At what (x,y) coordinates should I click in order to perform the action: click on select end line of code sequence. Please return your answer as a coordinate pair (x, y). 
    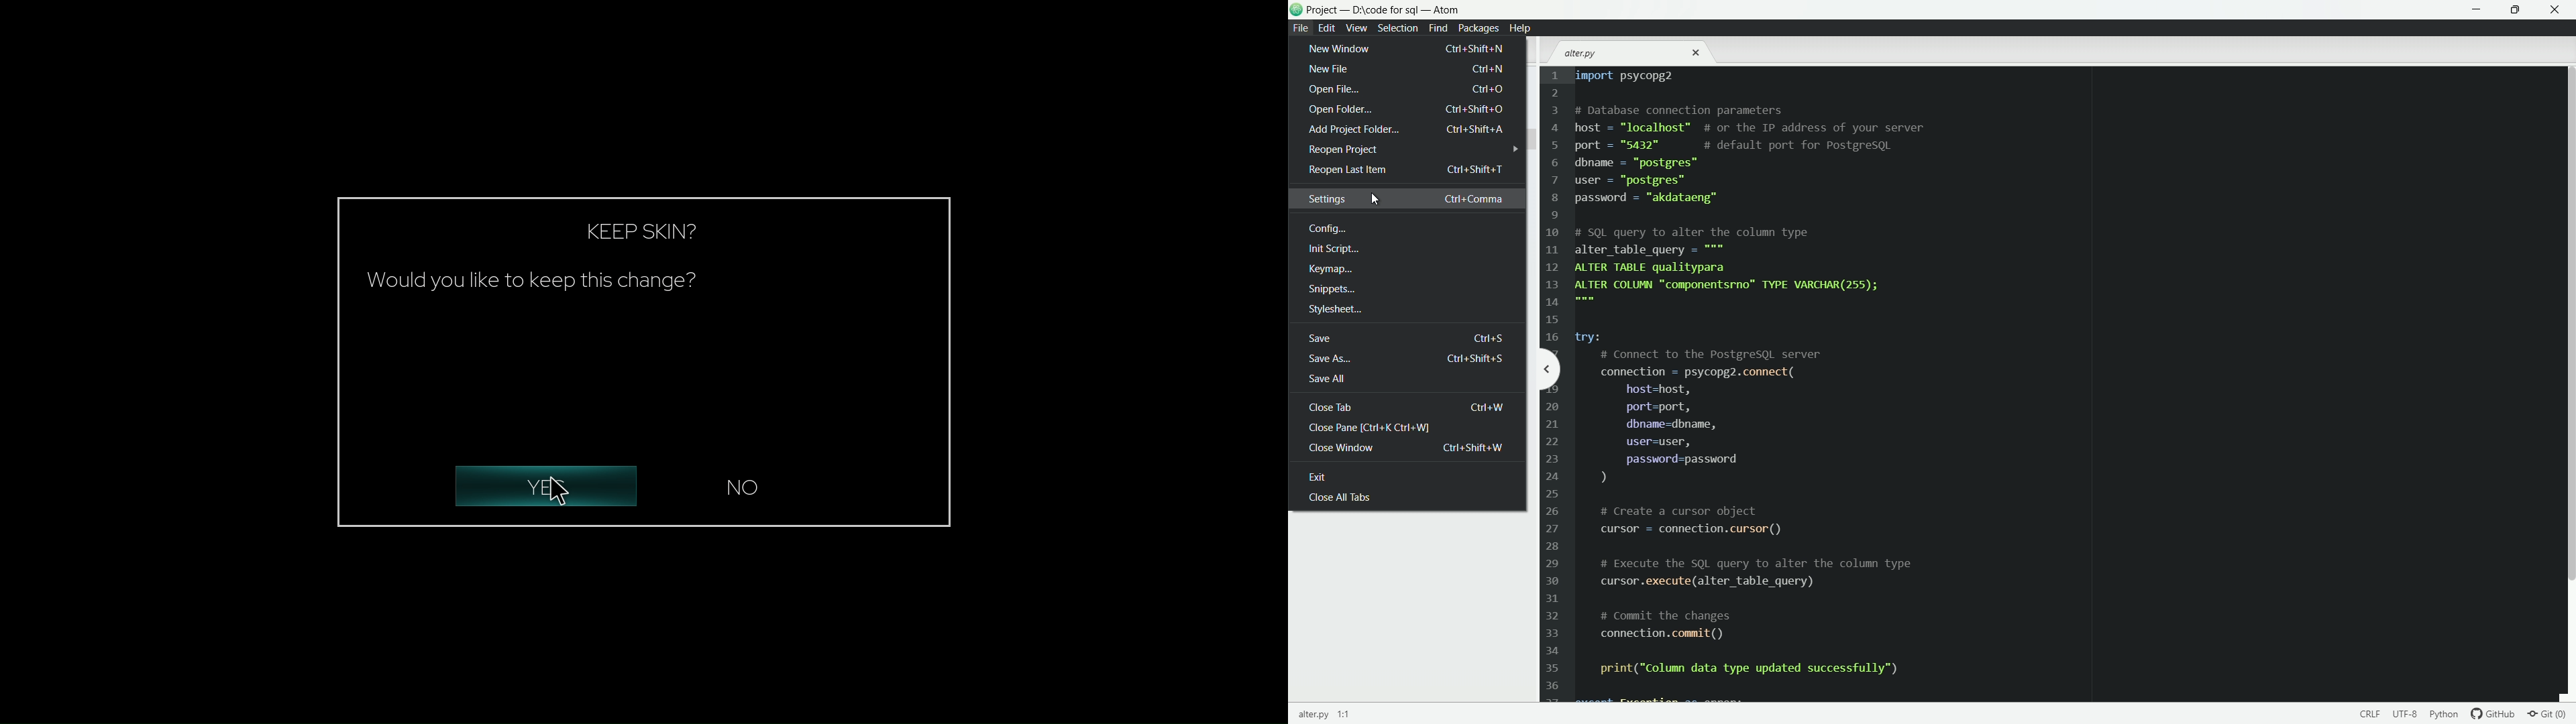
    Looking at the image, I should click on (2406, 713).